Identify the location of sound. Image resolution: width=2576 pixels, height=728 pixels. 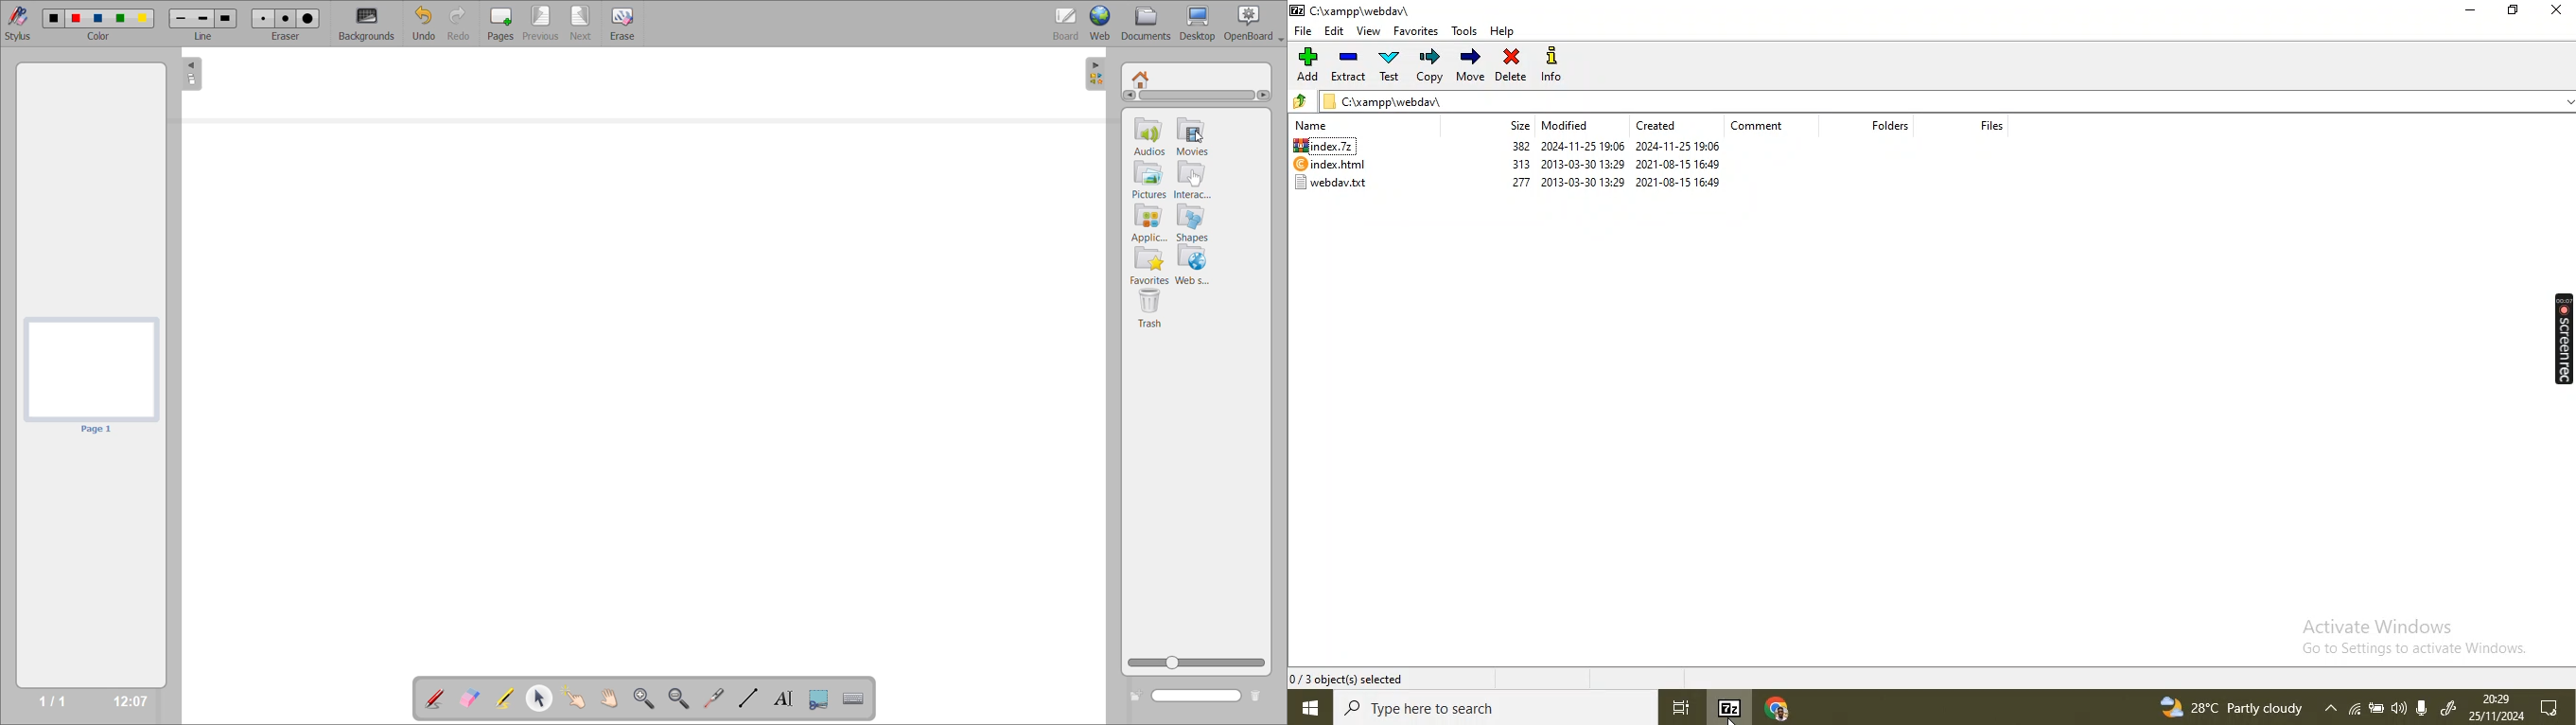
(2421, 708).